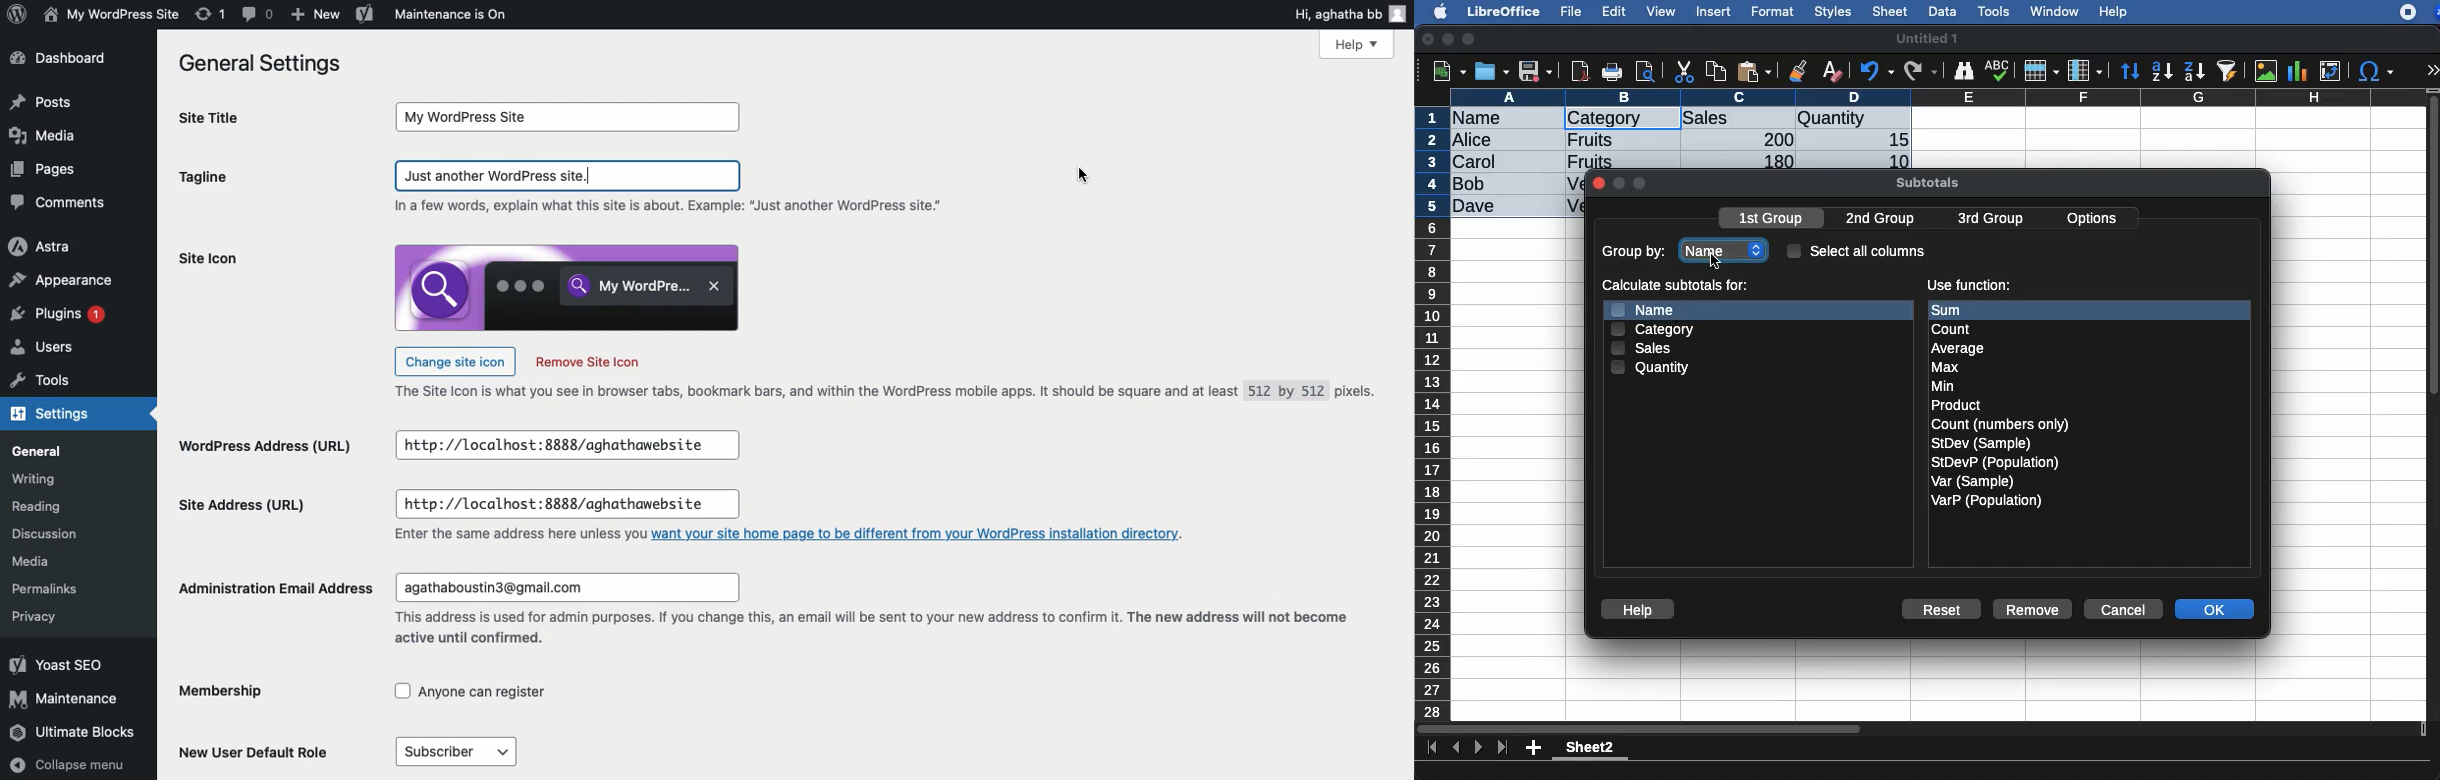  I want to click on remove, so click(2033, 609).